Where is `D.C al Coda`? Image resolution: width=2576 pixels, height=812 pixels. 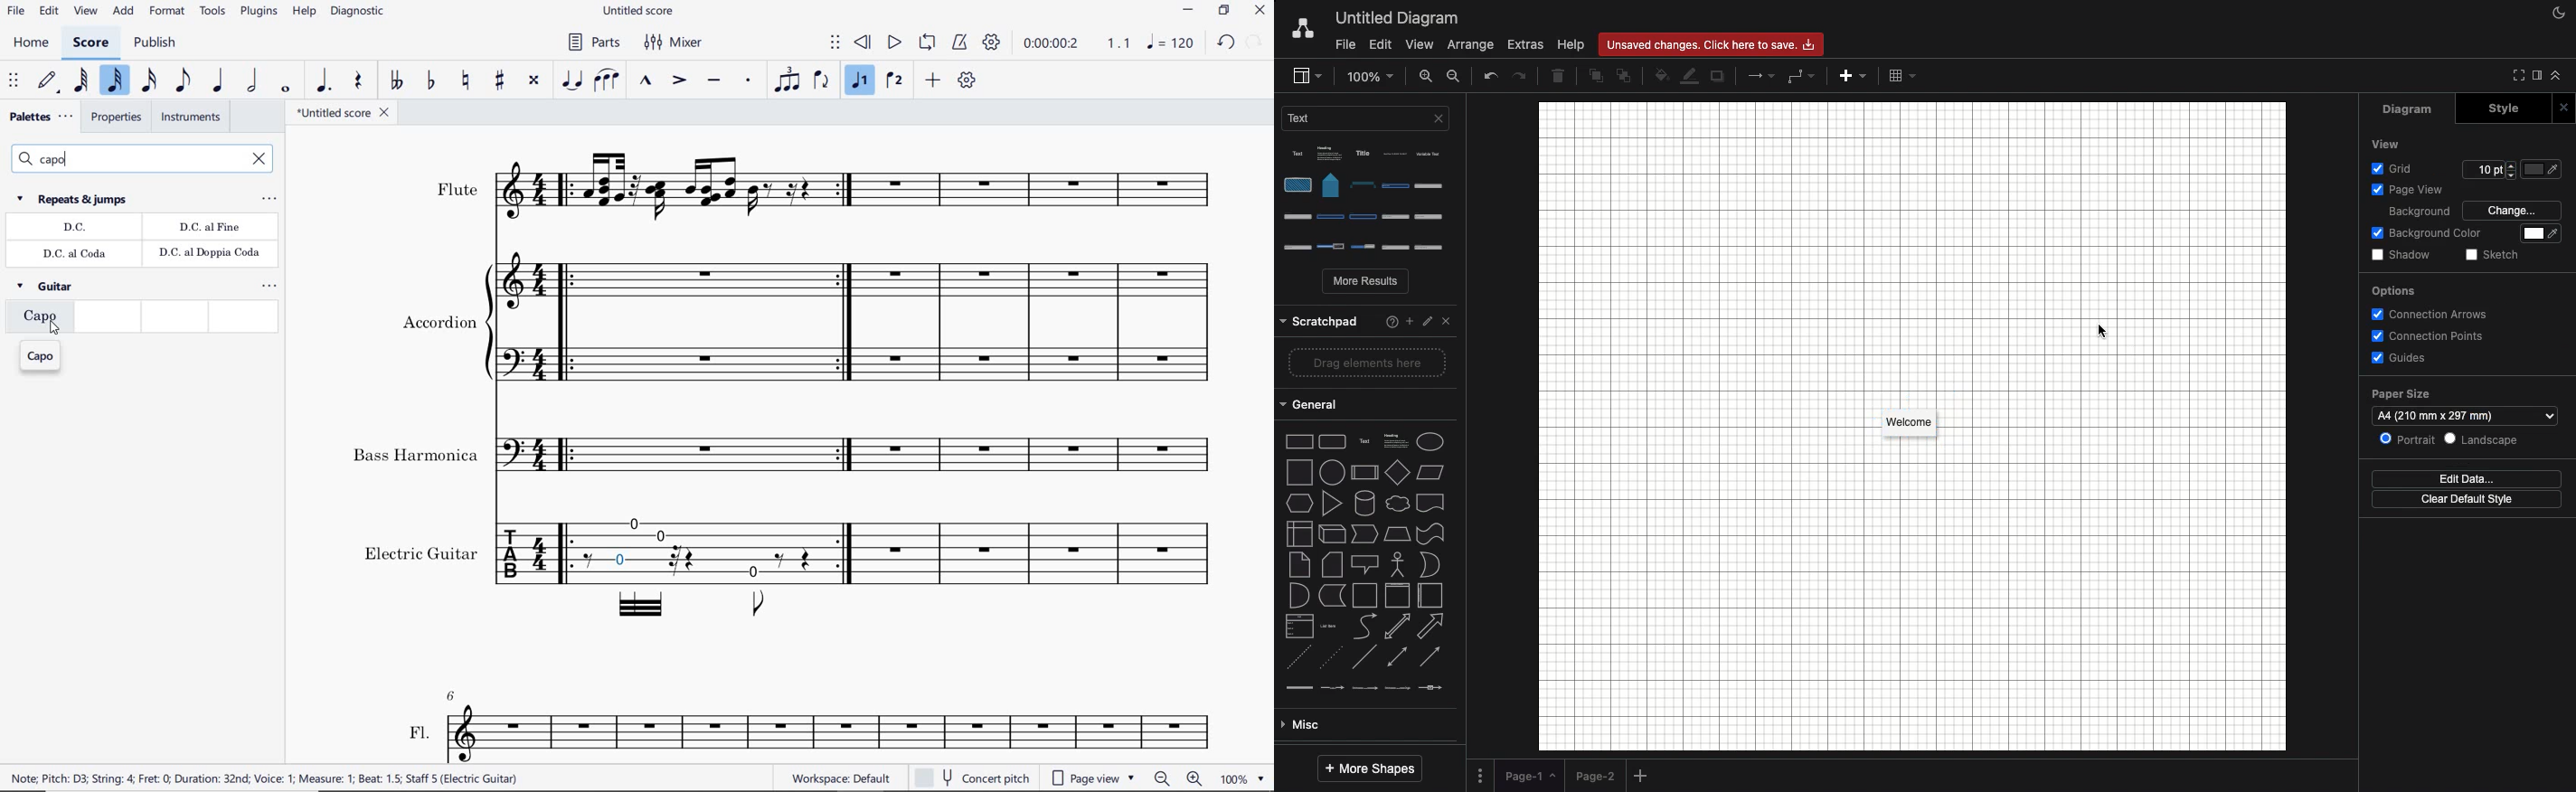 D.C al Coda is located at coordinates (77, 254).